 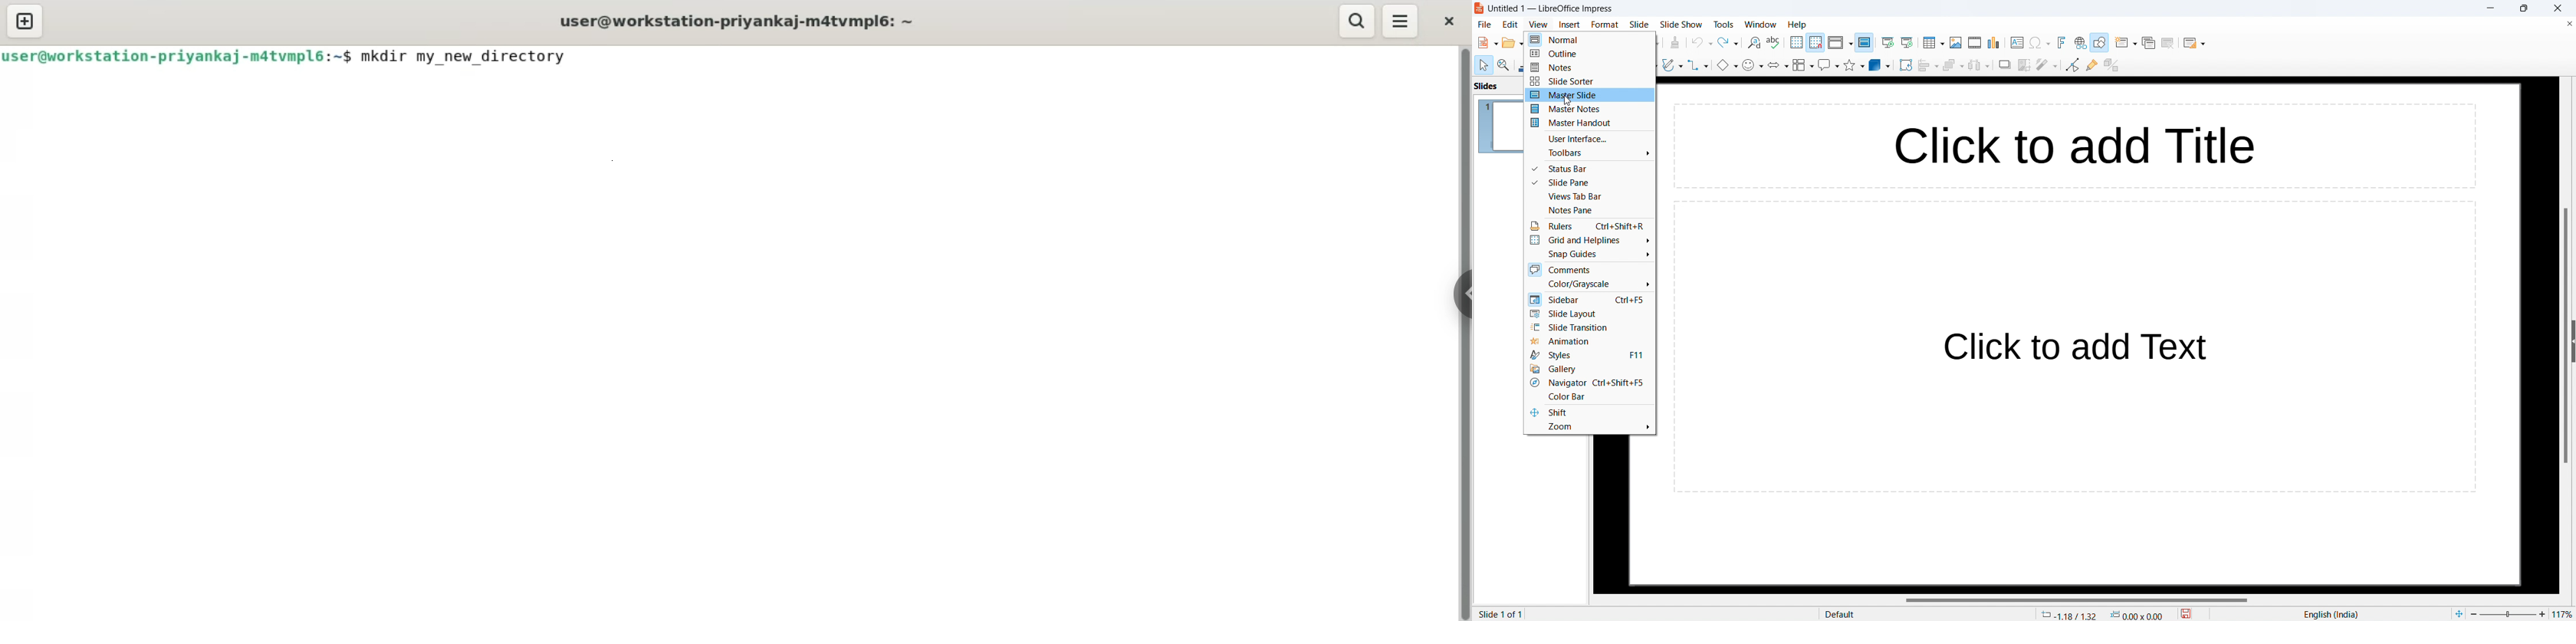 I want to click on show gluepoint functions, so click(x=2092, y=65).